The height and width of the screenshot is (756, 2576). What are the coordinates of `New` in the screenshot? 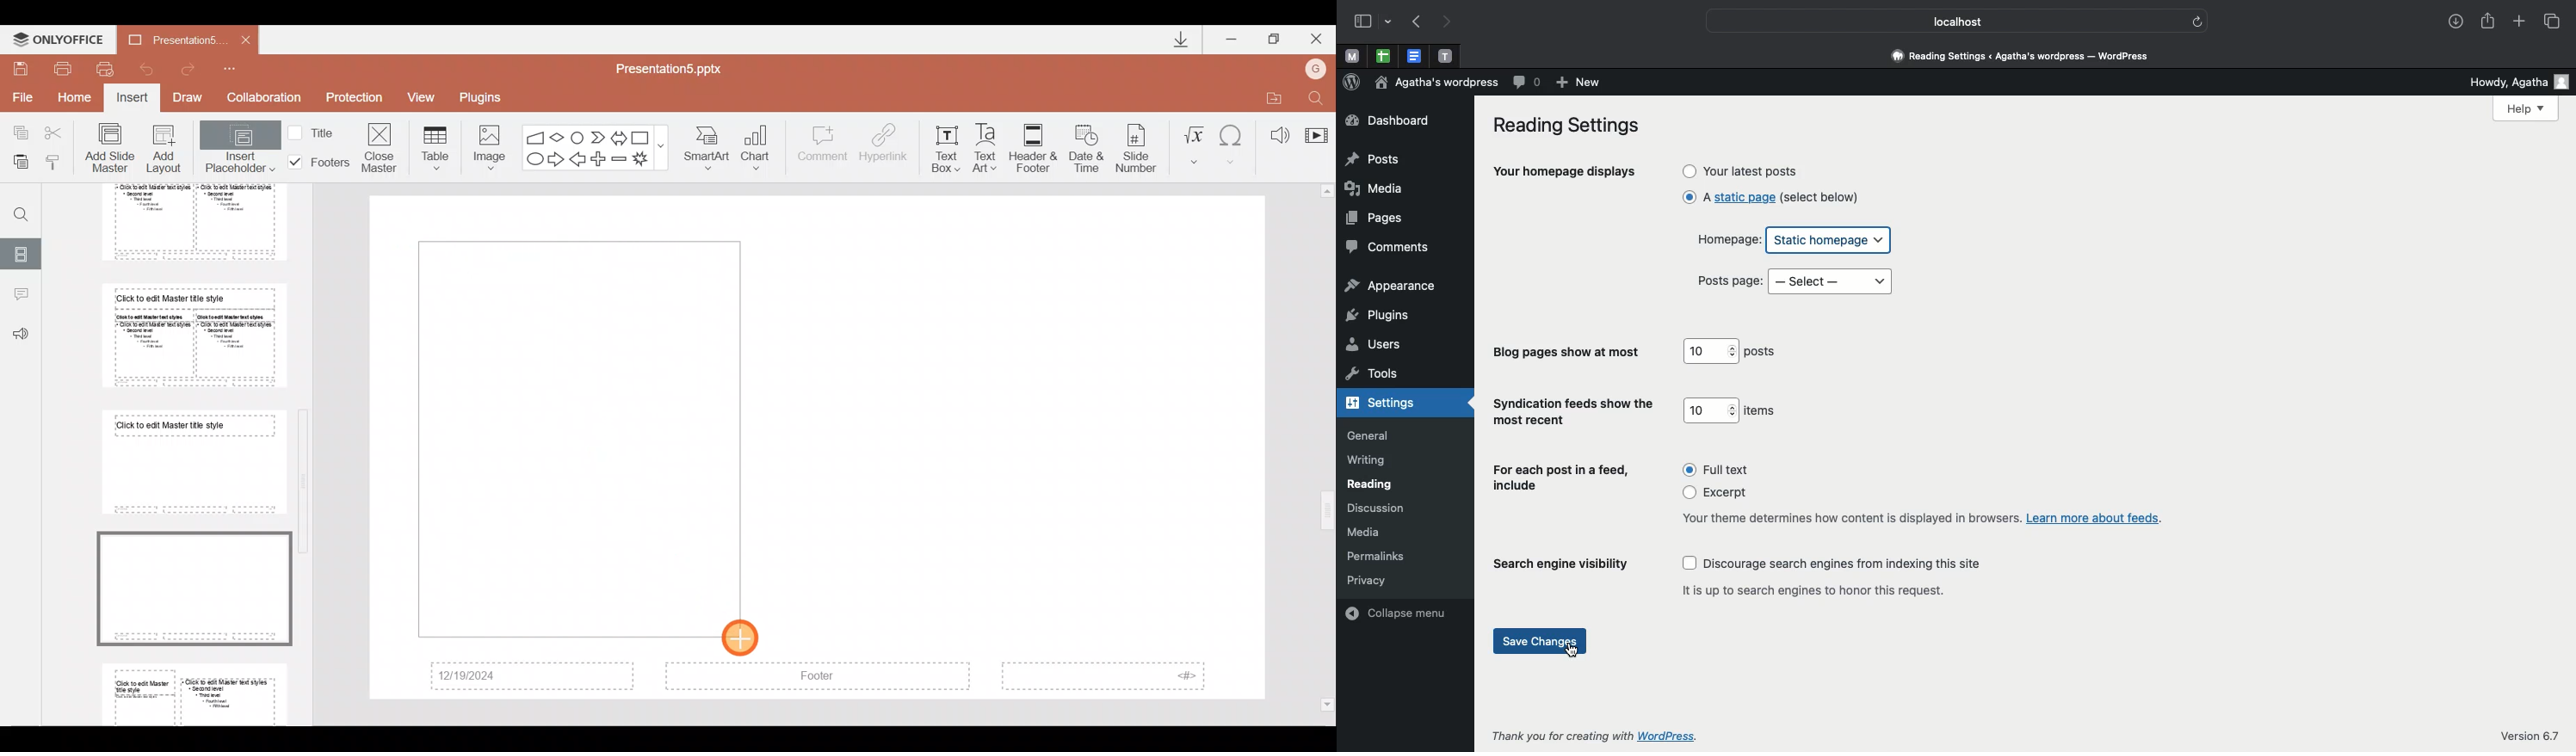 It's located at (1581, 83).